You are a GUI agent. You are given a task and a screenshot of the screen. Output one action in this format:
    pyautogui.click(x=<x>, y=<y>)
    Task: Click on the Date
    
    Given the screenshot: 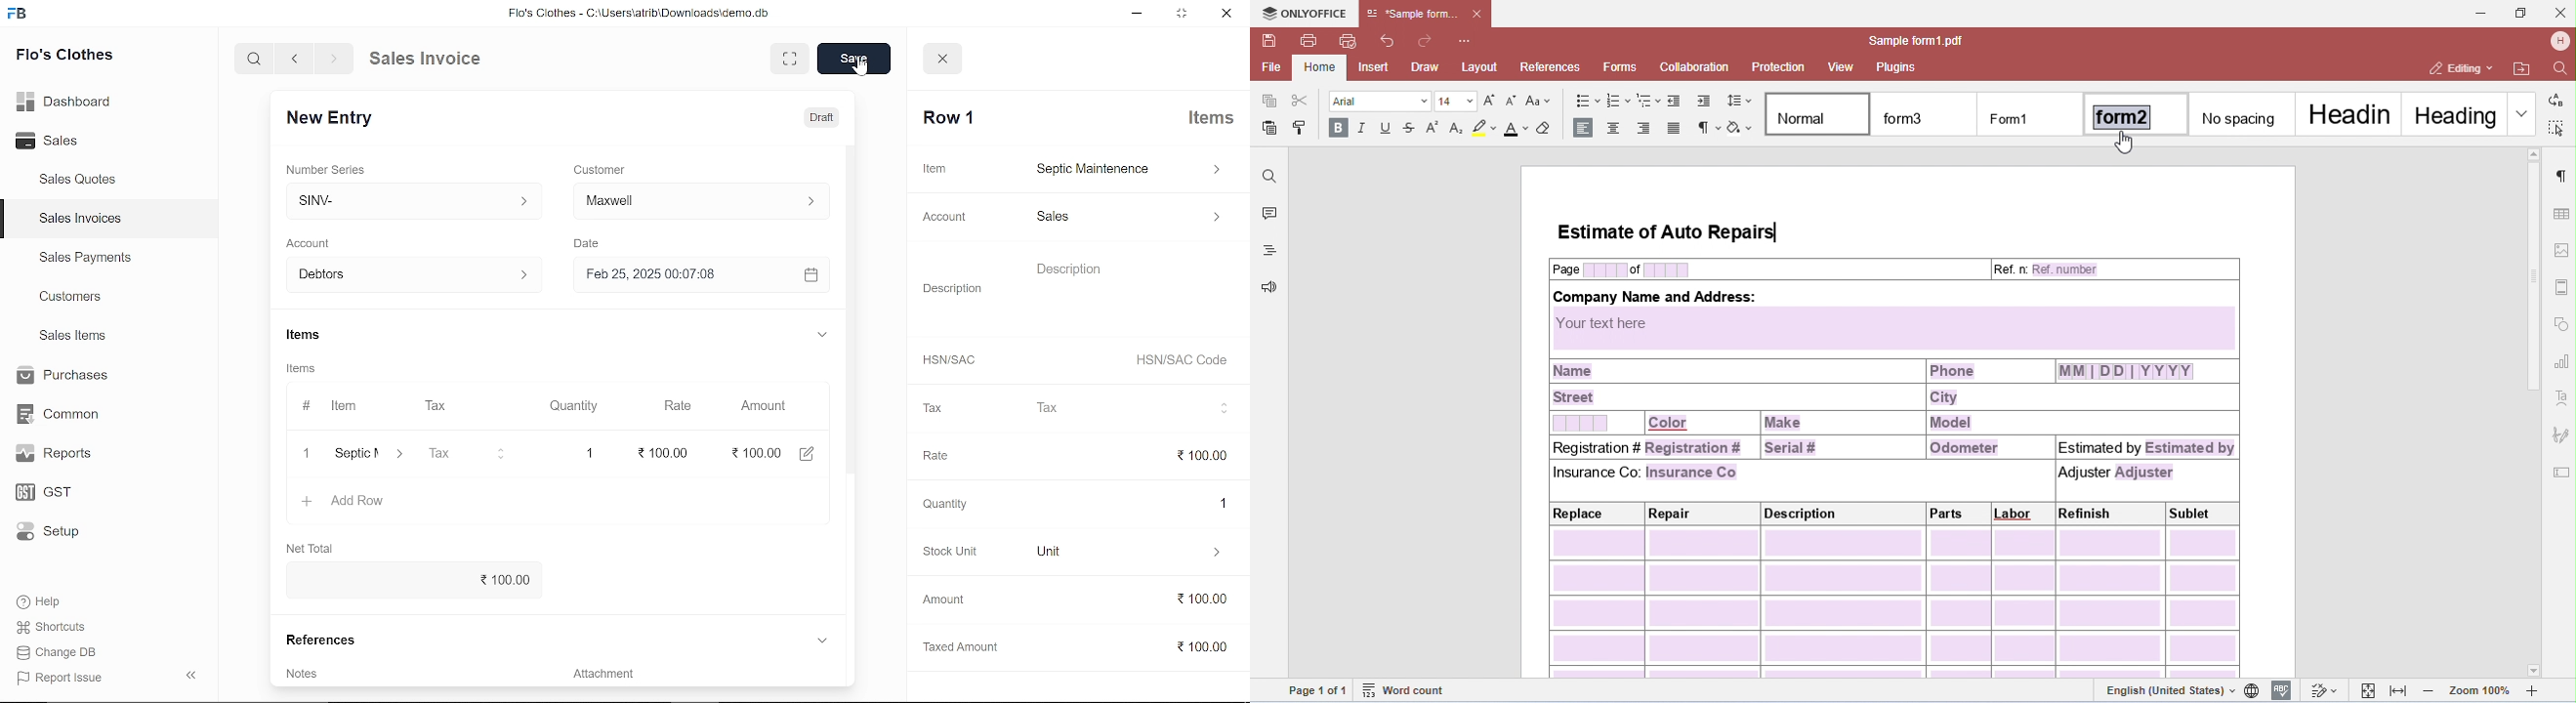 What is the action you would take?
    pyautogui.click(x=590, y=242)
    